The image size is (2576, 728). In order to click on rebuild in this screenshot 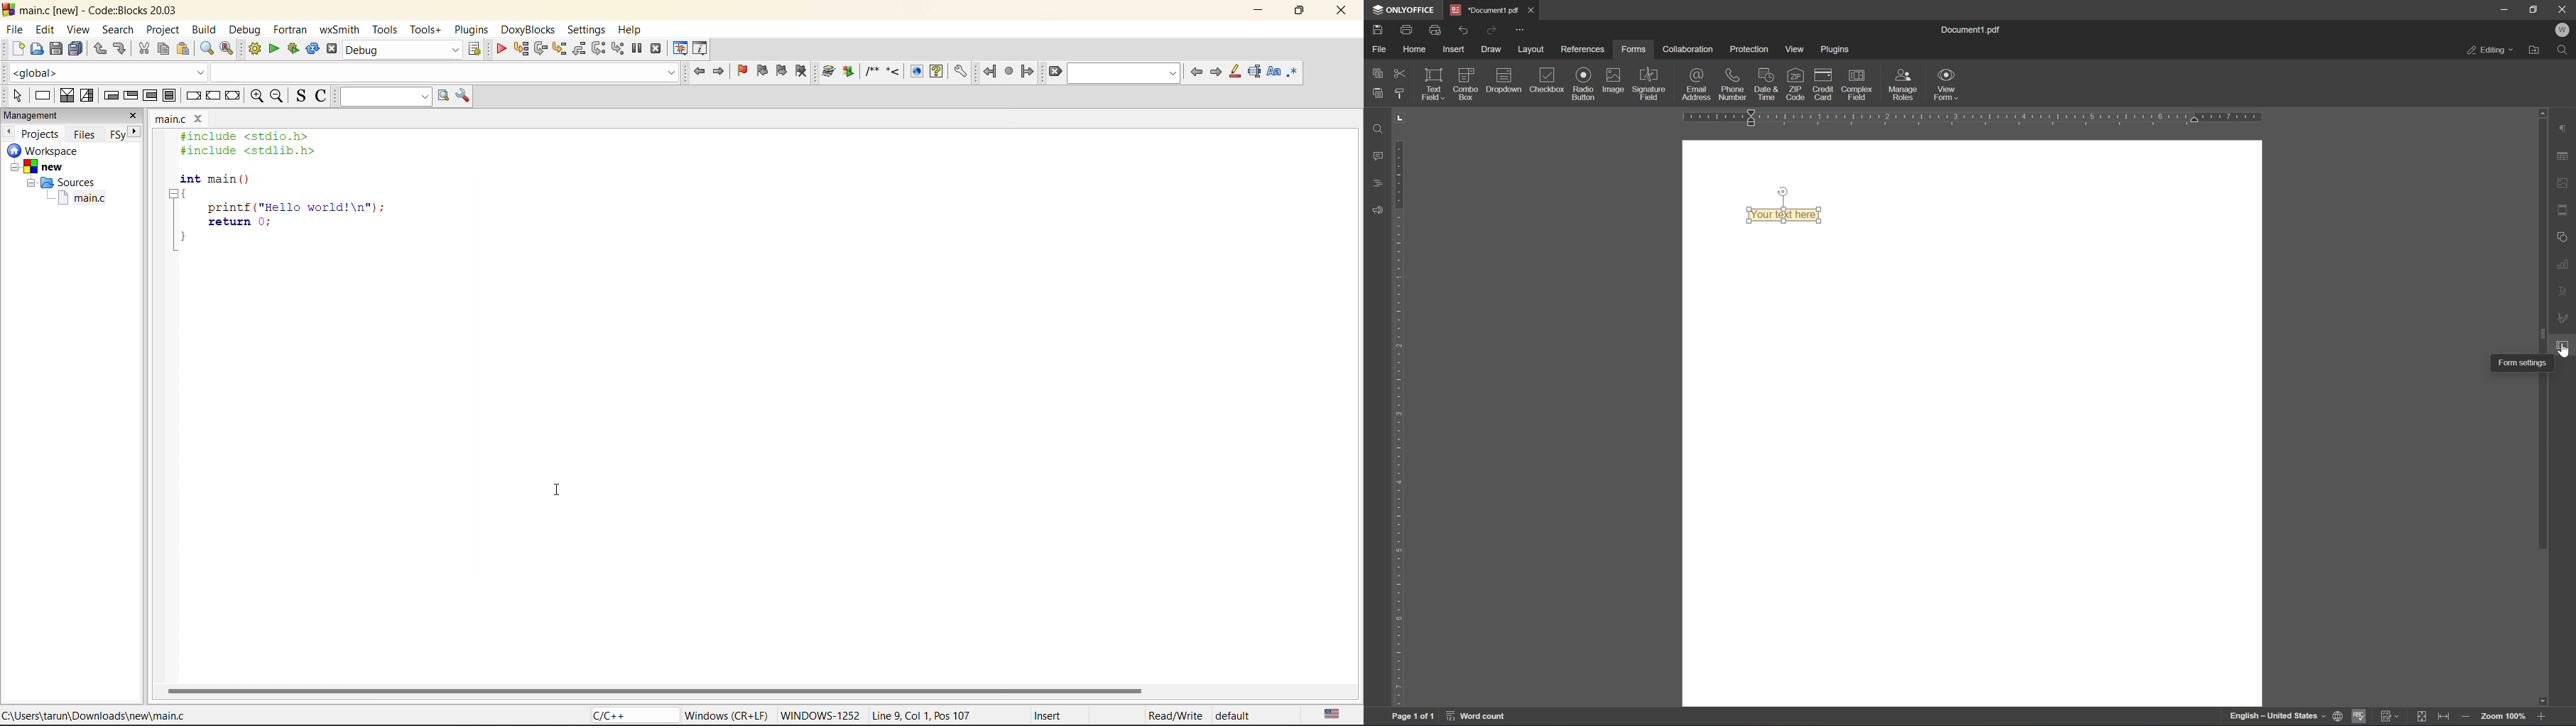, I will do `click(314, 48)`.